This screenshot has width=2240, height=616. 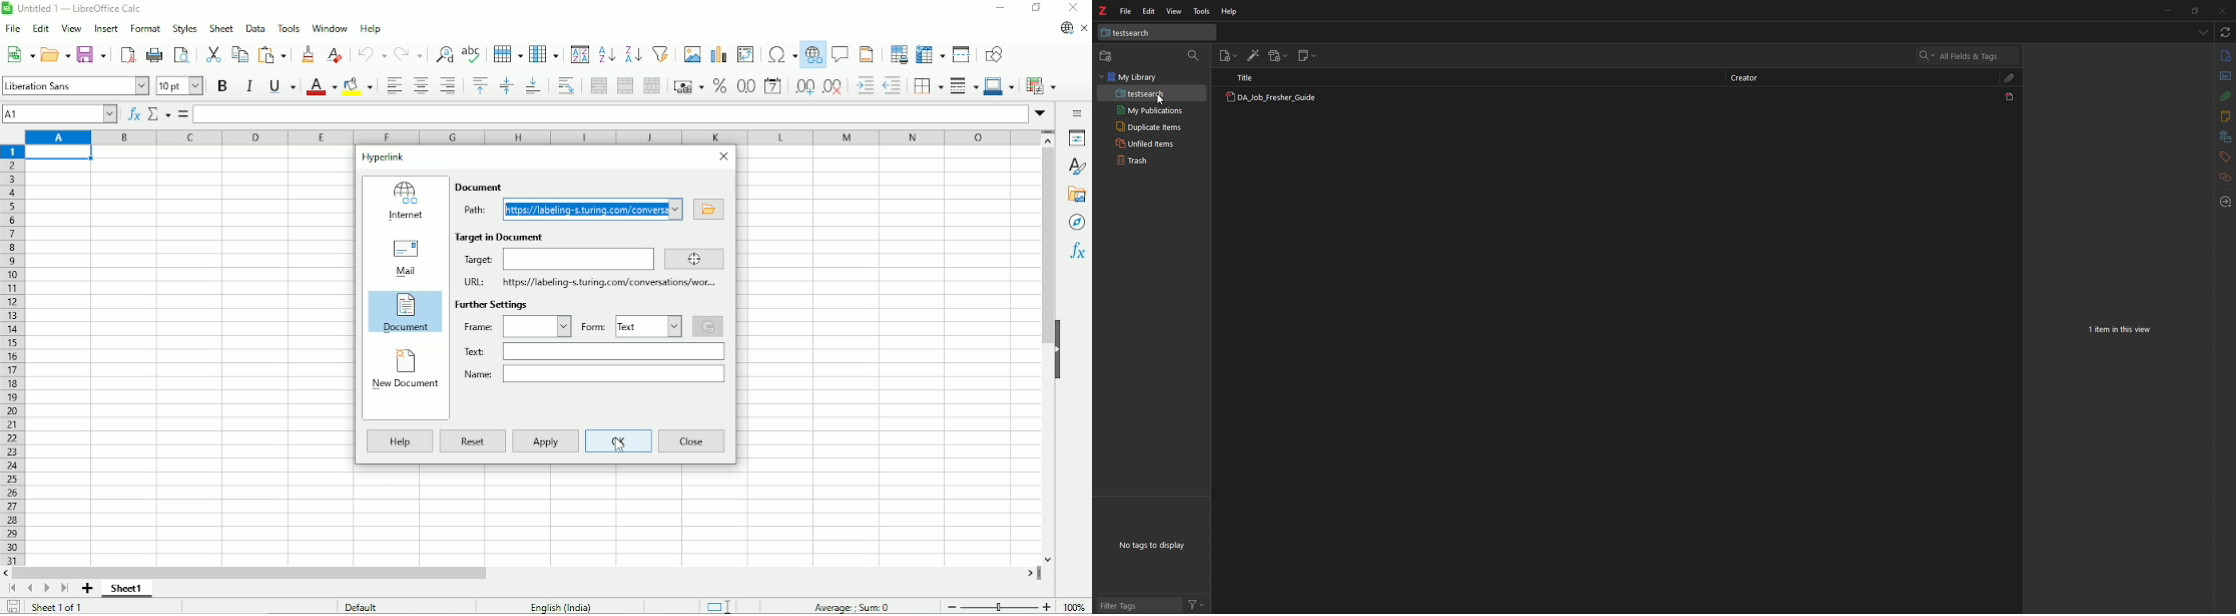 I want to click on Format as number, so click(x=719, y=86).